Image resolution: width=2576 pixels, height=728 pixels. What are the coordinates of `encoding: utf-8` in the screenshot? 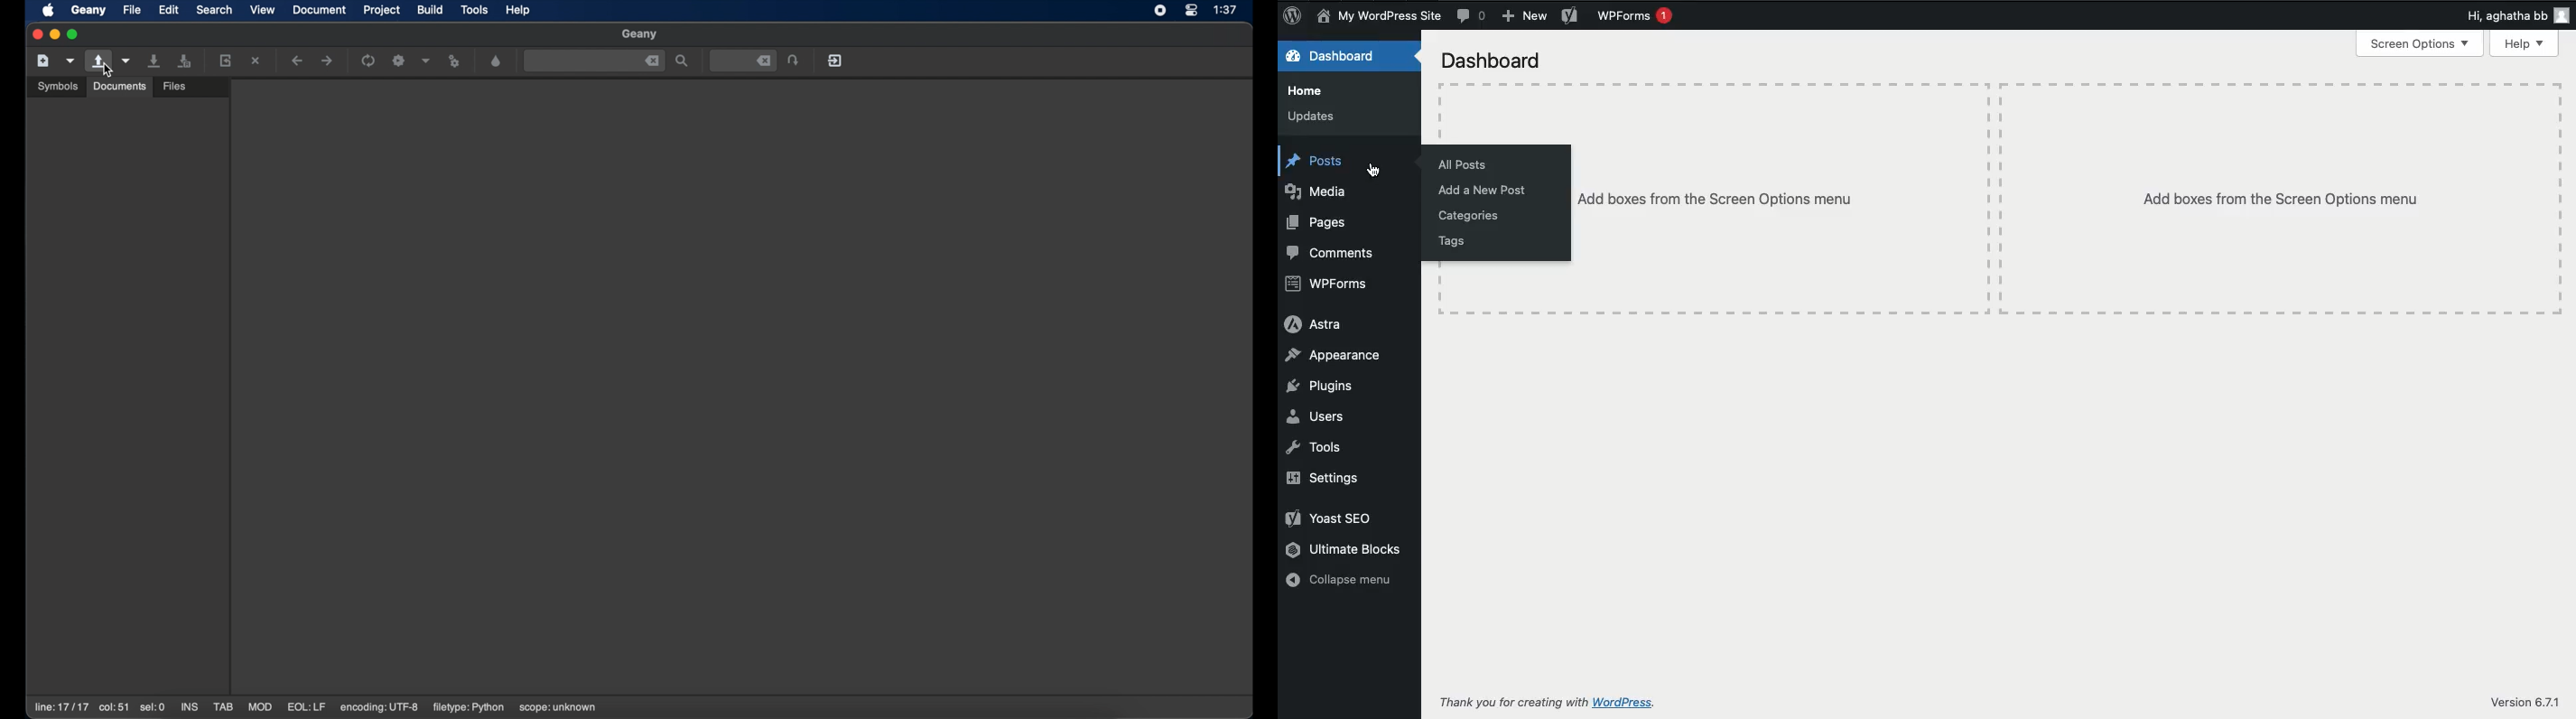 It's located at (379, 708).